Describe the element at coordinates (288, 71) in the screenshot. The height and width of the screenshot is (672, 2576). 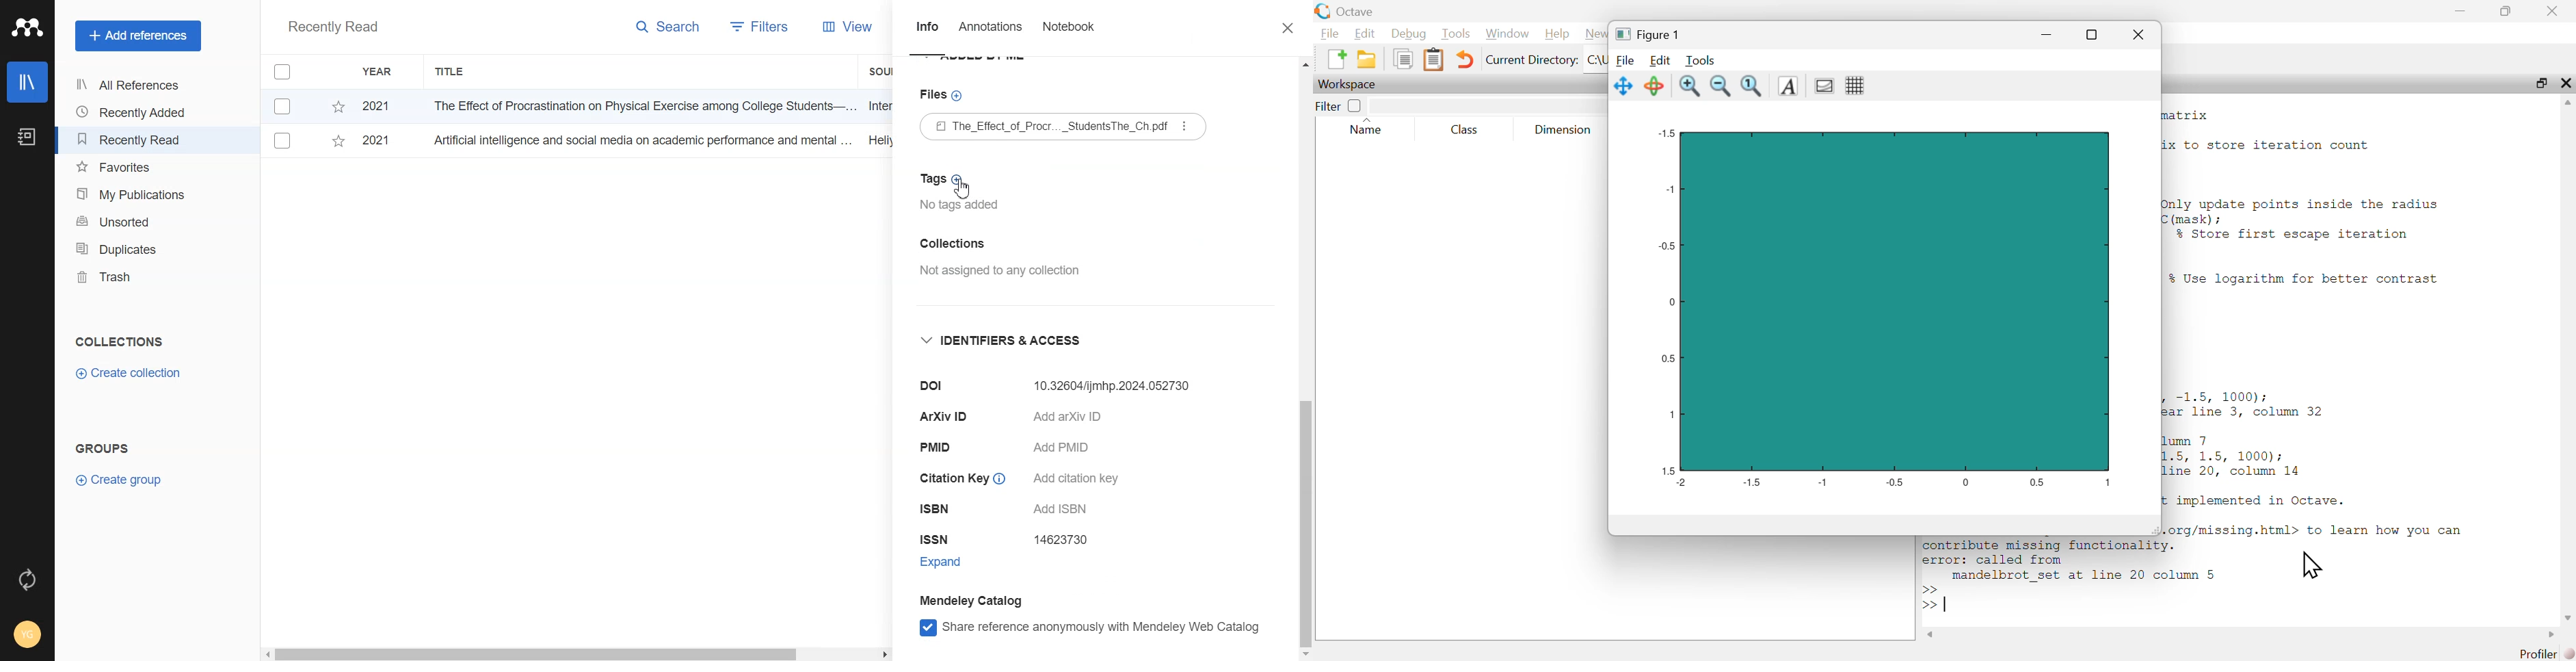
I see `Checkbox` at that location.